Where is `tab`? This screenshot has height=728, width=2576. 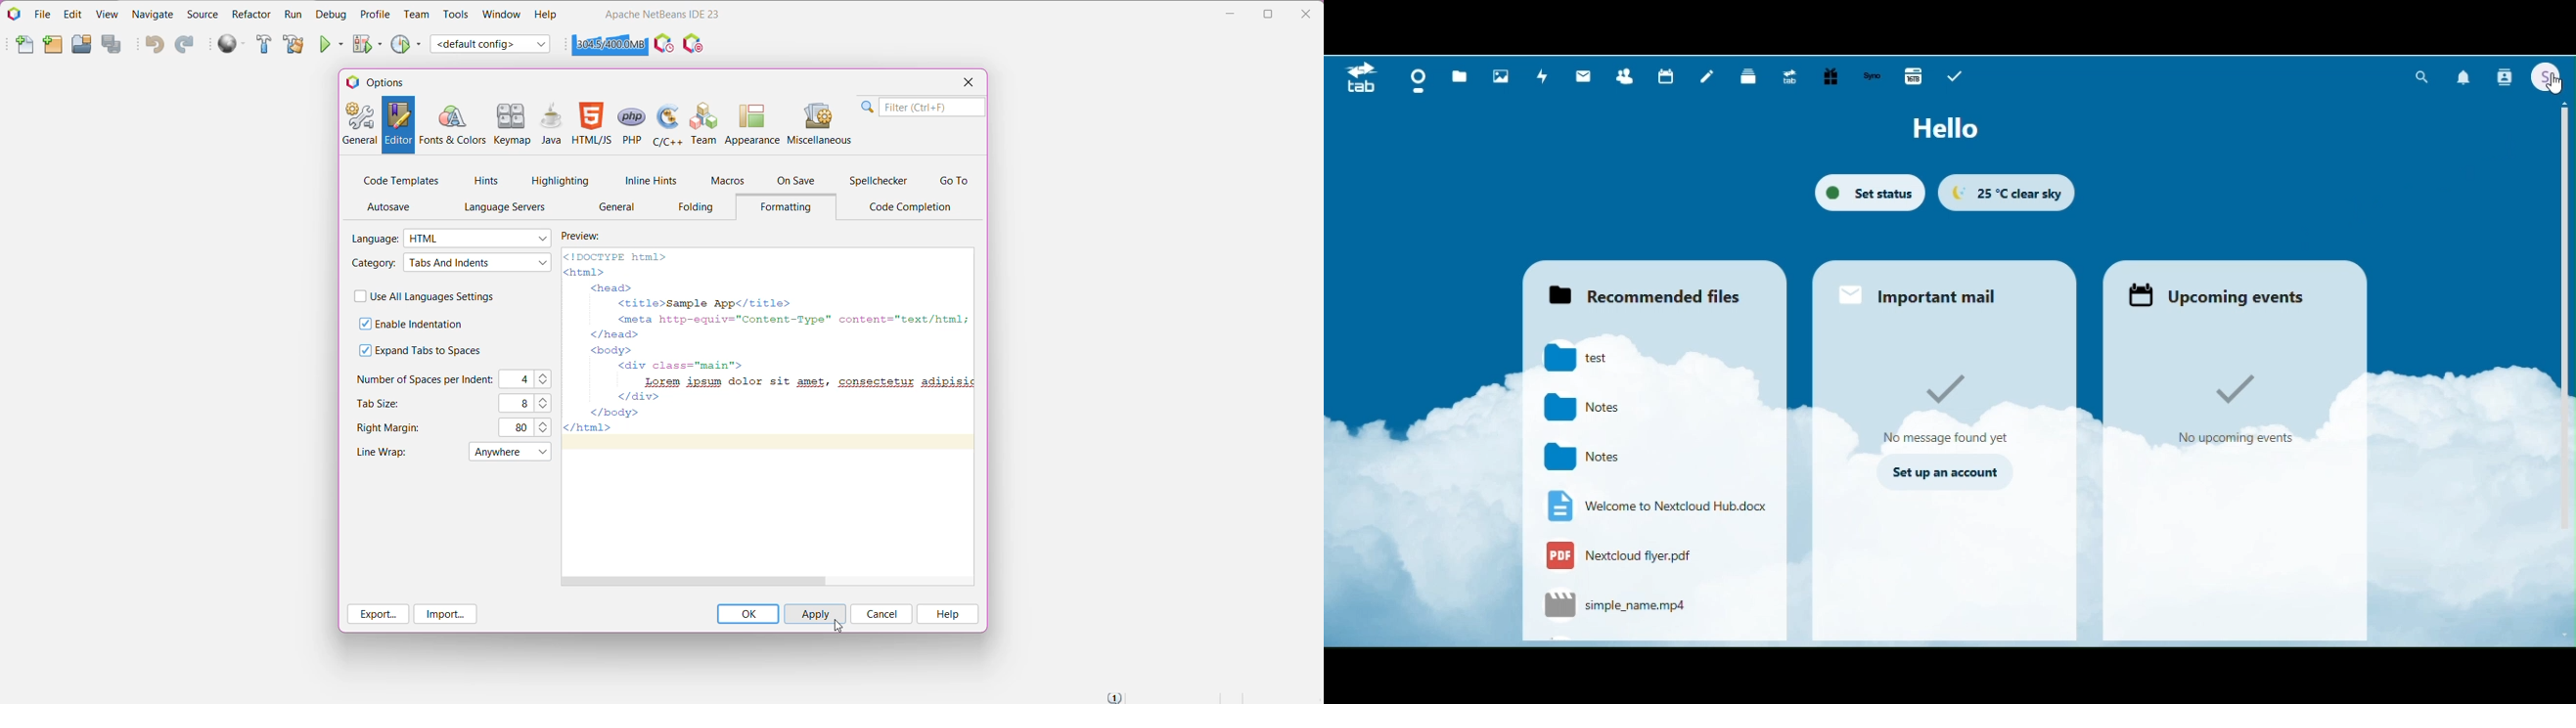 tab is located at coordinates (1362, 80).